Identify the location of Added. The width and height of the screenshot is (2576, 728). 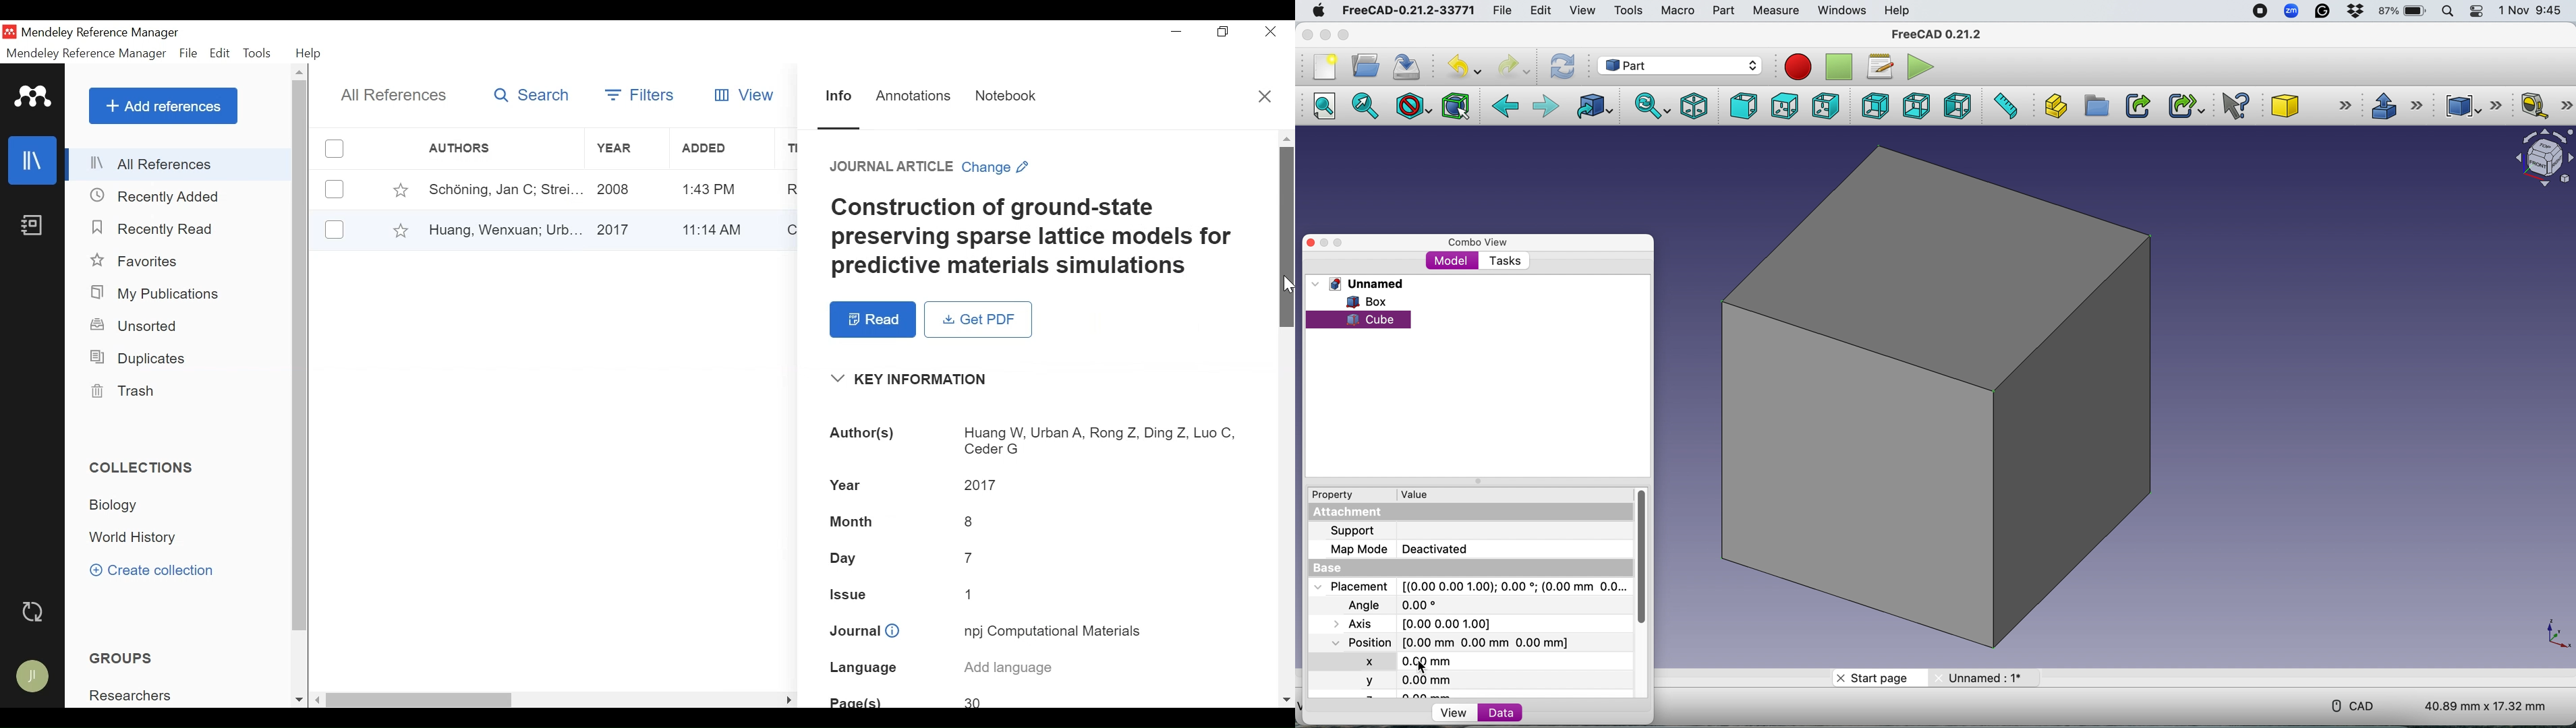
(718, 149).